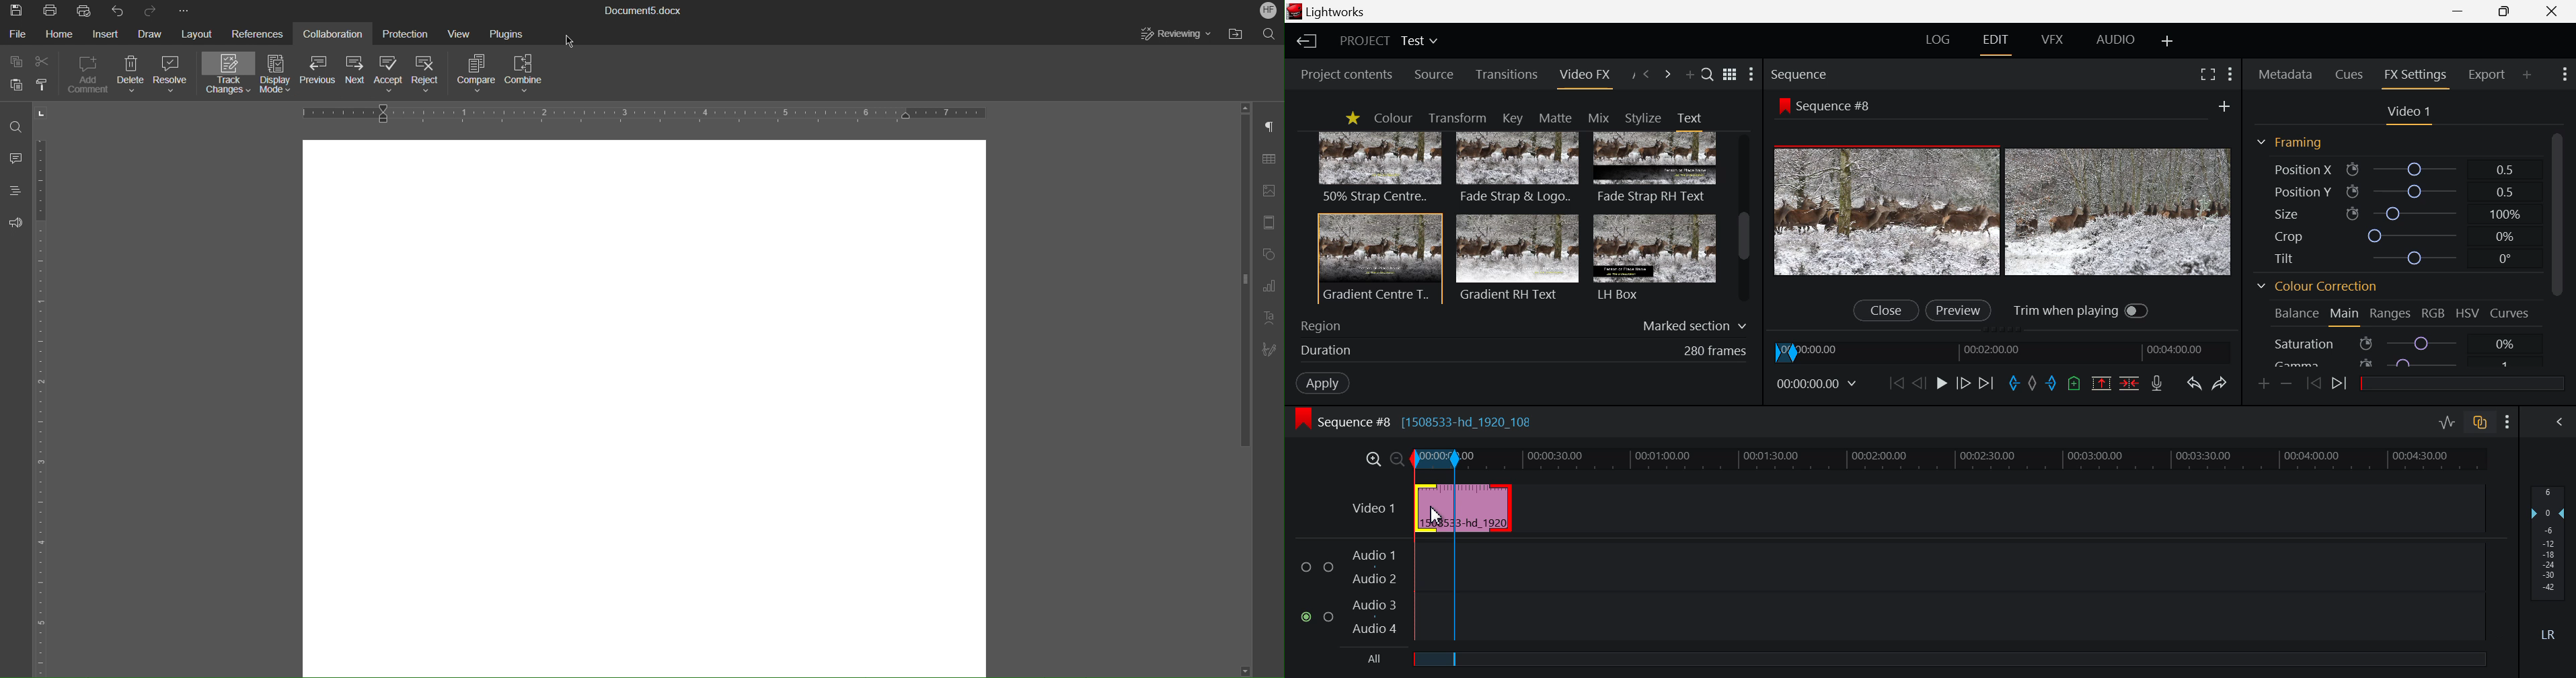 The width and height of the screenshot is (2576, 700). Describe the element at coordinates (2222, 382) in the screenshot. I see `Redo` at that location.